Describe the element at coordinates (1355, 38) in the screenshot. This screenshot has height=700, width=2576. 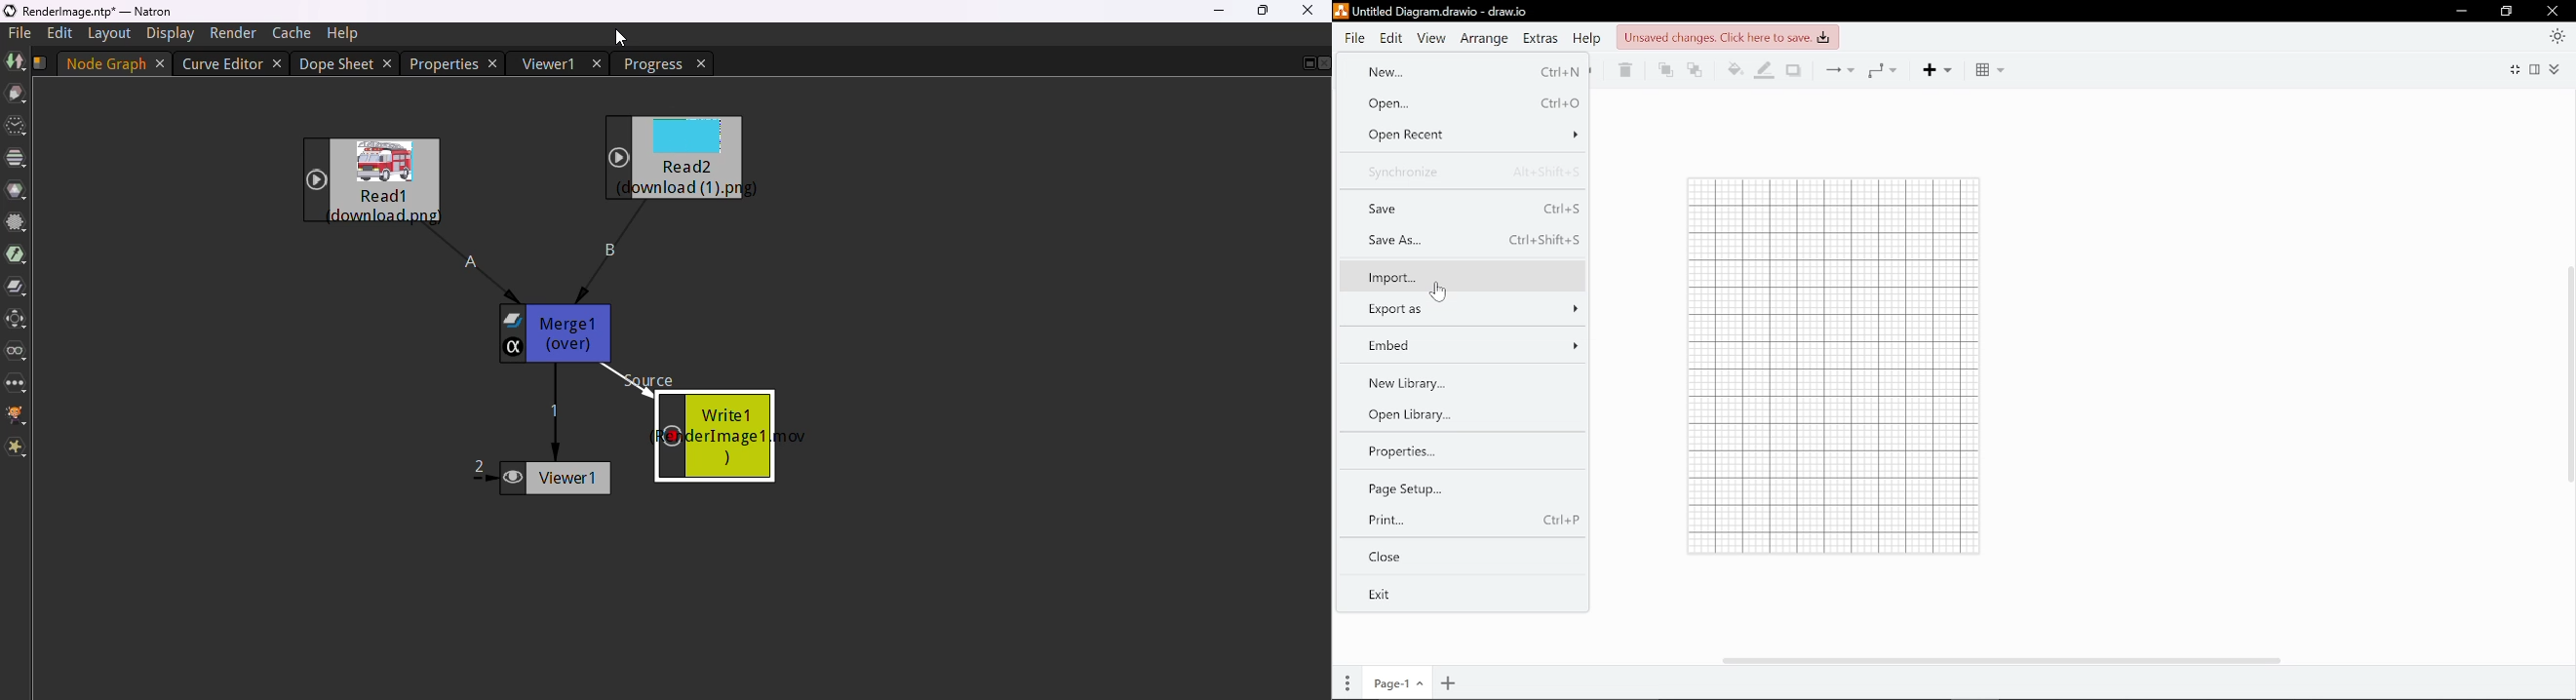
I see `File` at that location.